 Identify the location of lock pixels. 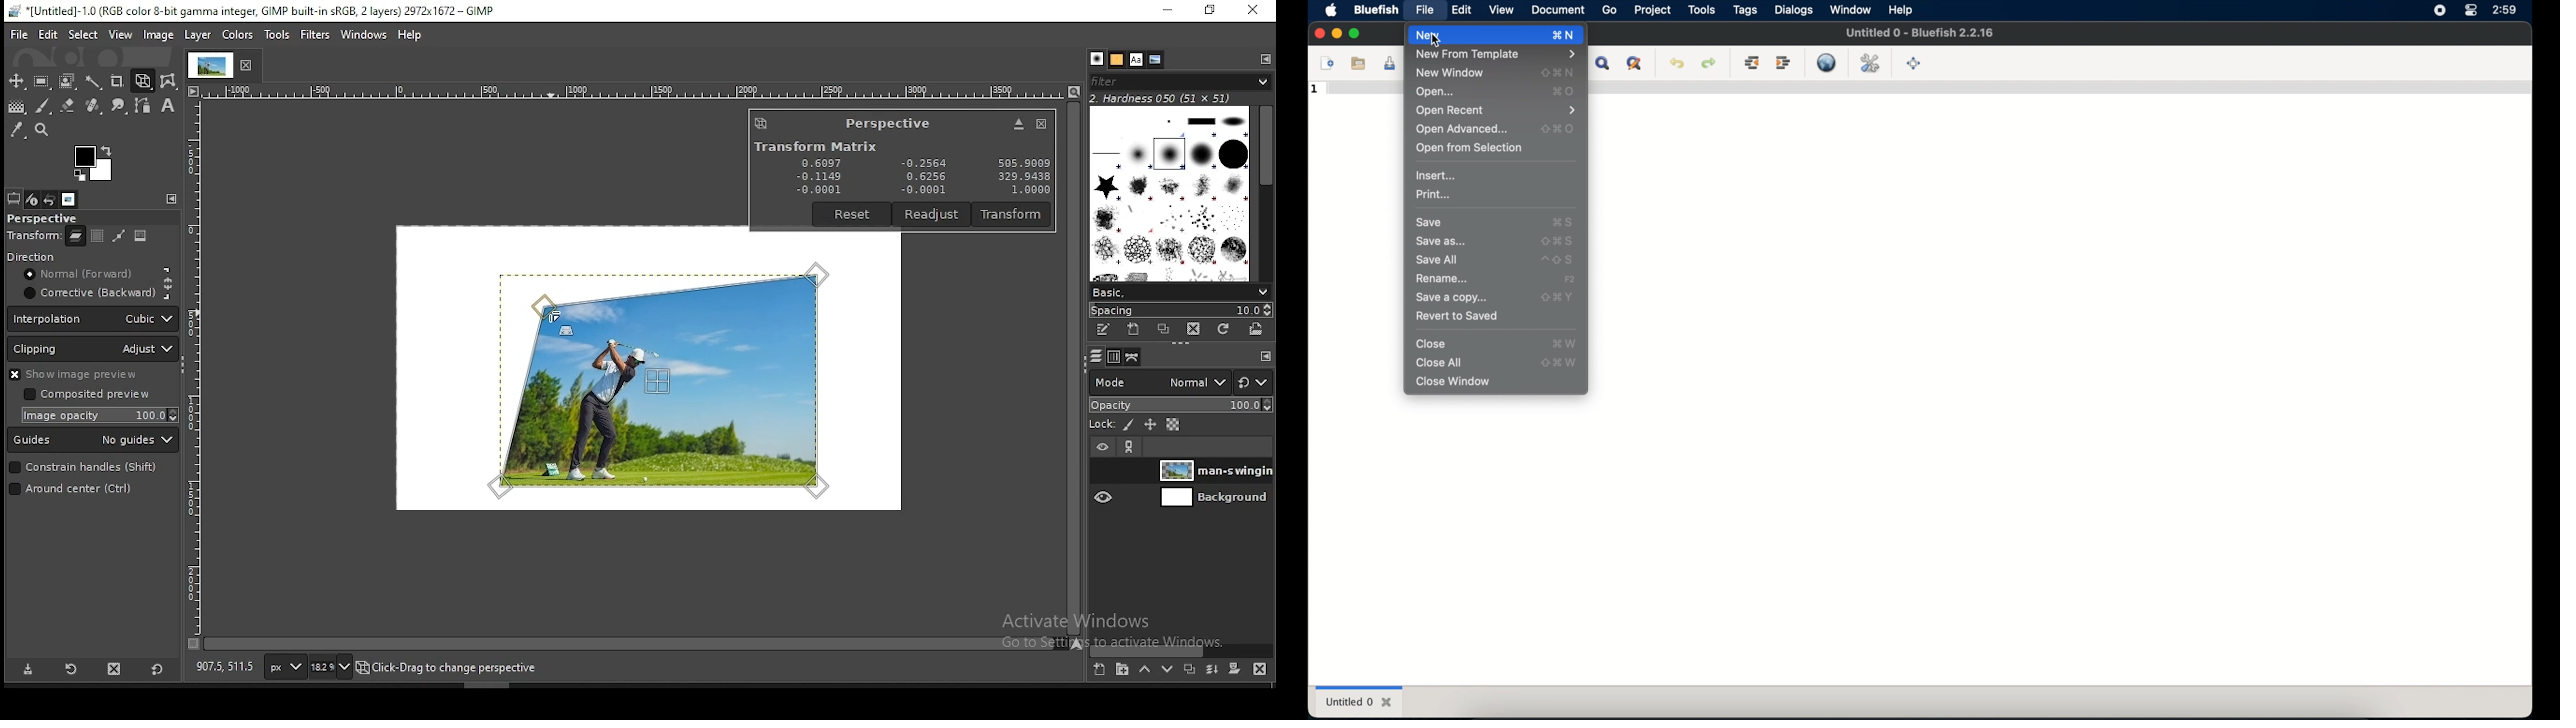
(1126, 424).